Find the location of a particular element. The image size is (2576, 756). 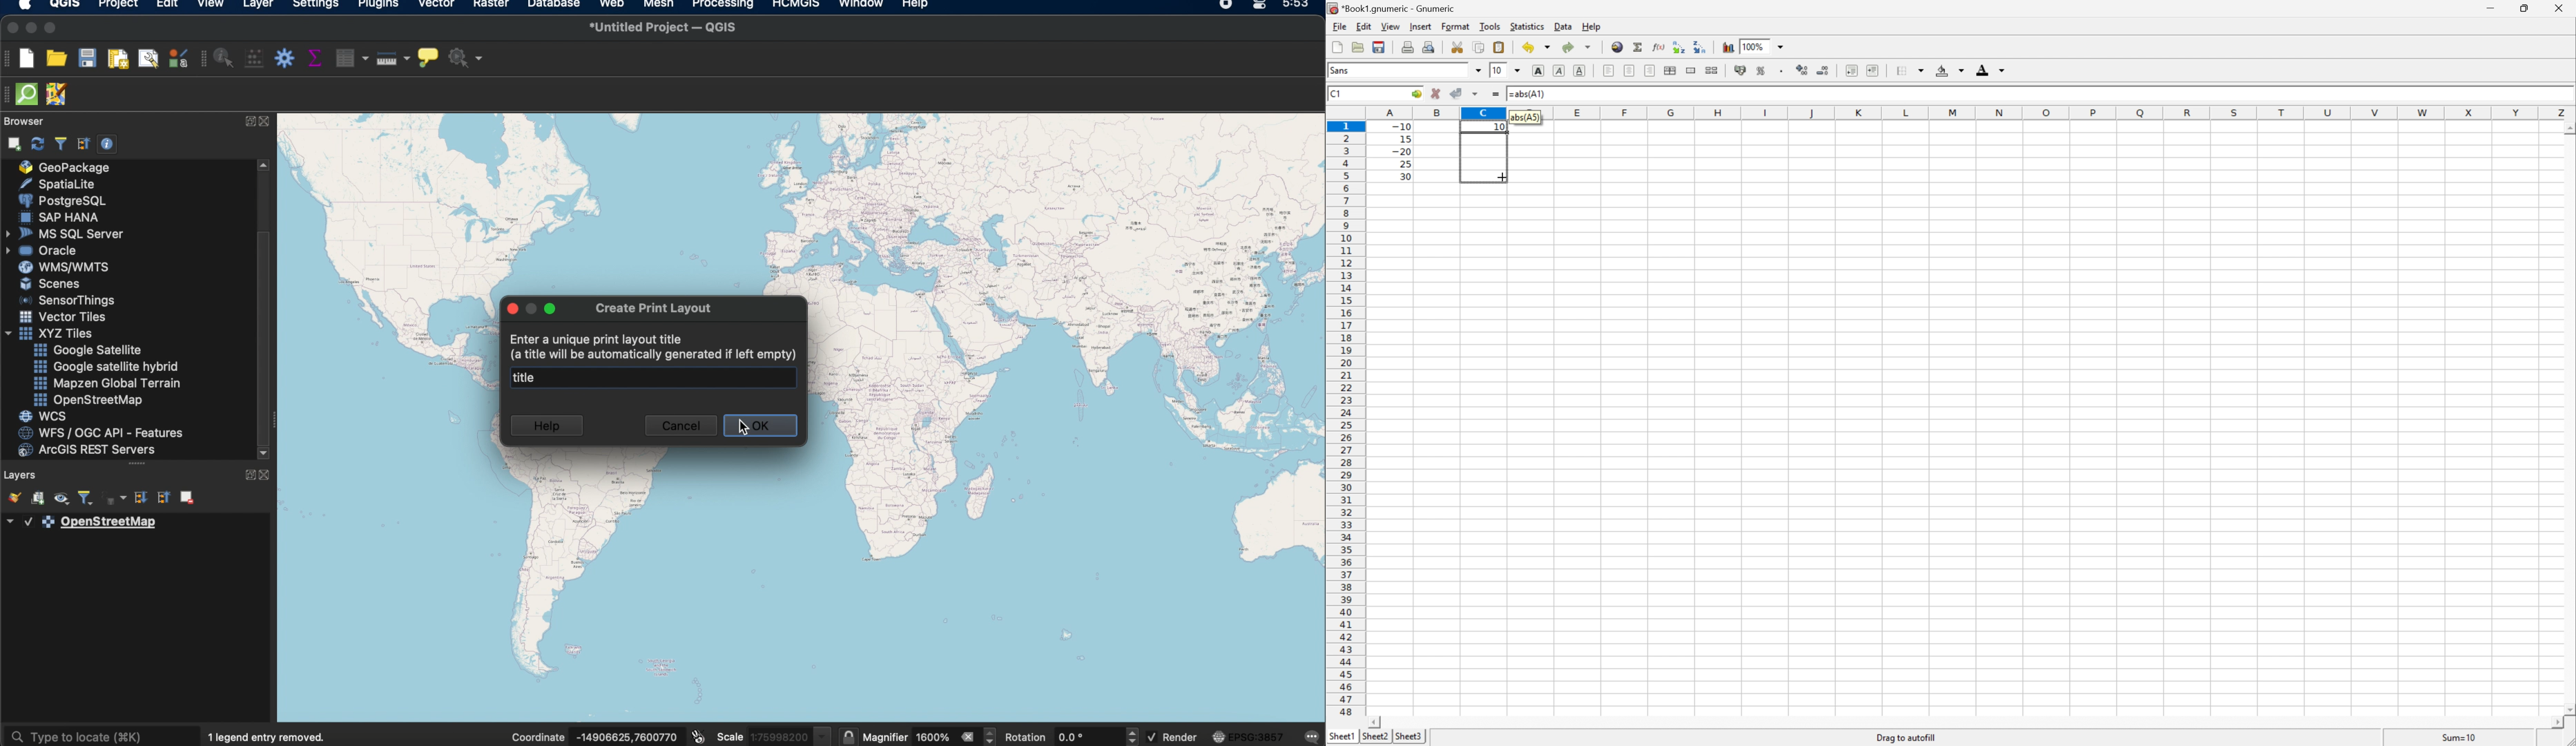

Sort the selected region in descending order based on the first column selected is located at coordinates (1699, 46).